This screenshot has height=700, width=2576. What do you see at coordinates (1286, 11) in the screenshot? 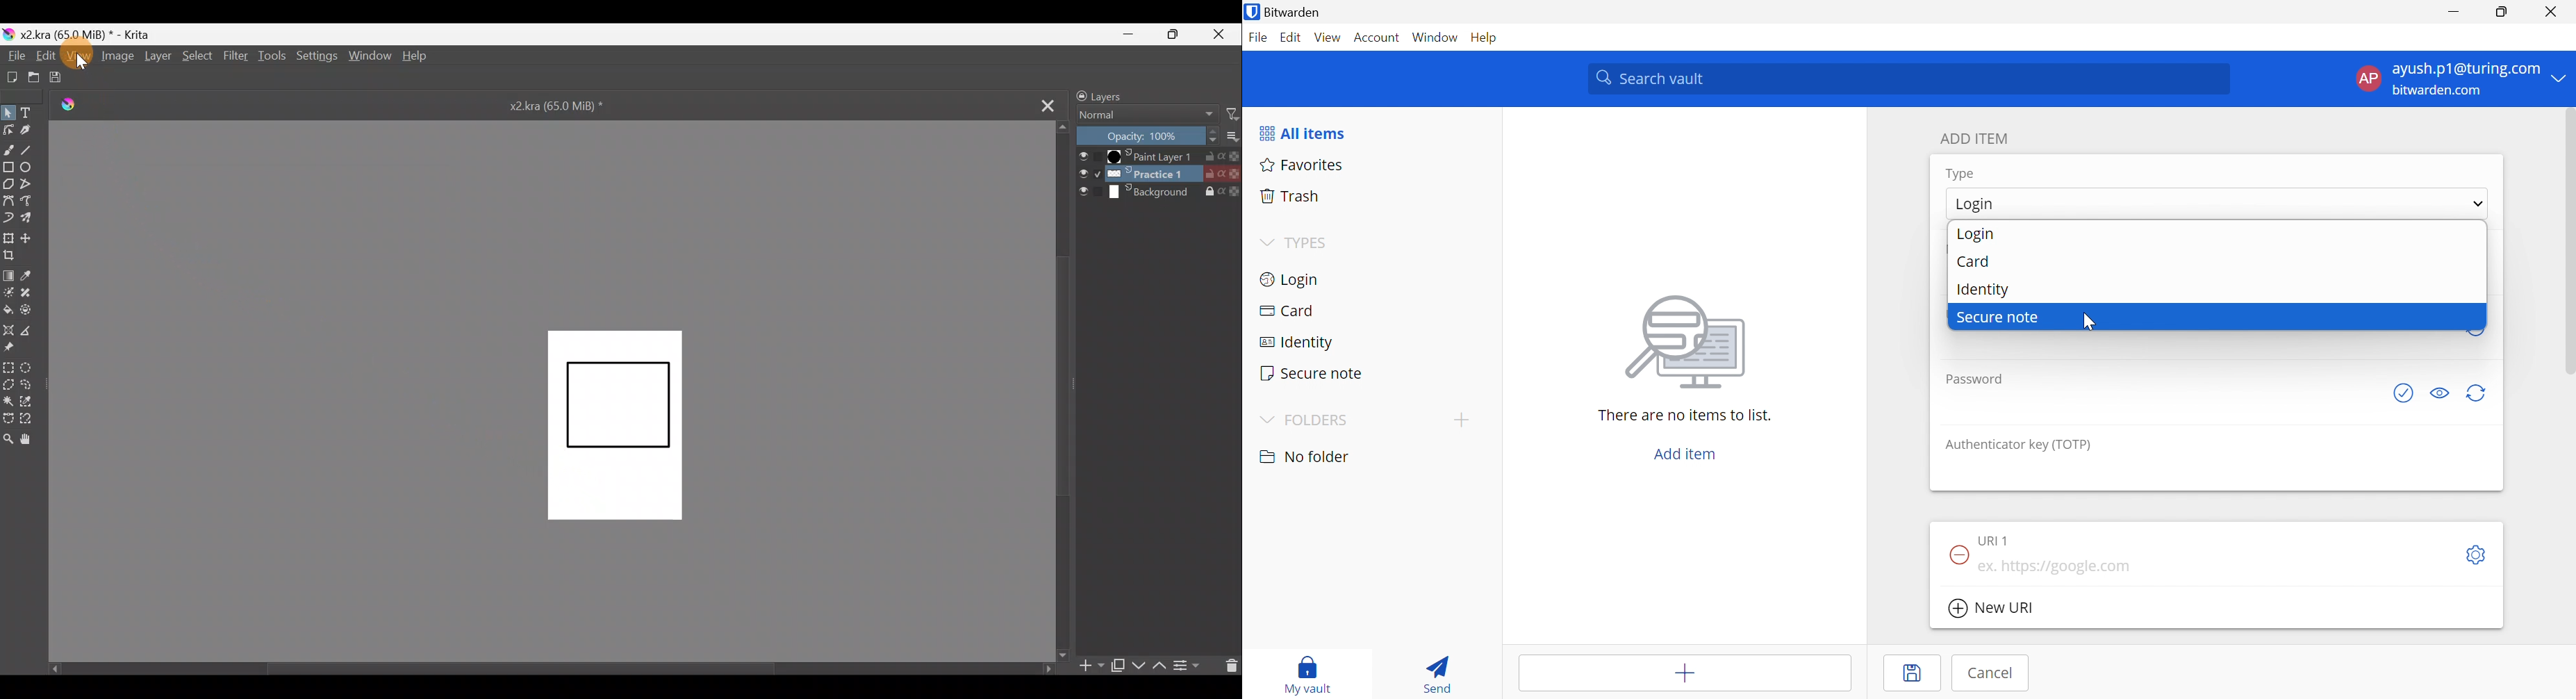
I see `Bitwarden` at bounding box center [1286, 11].